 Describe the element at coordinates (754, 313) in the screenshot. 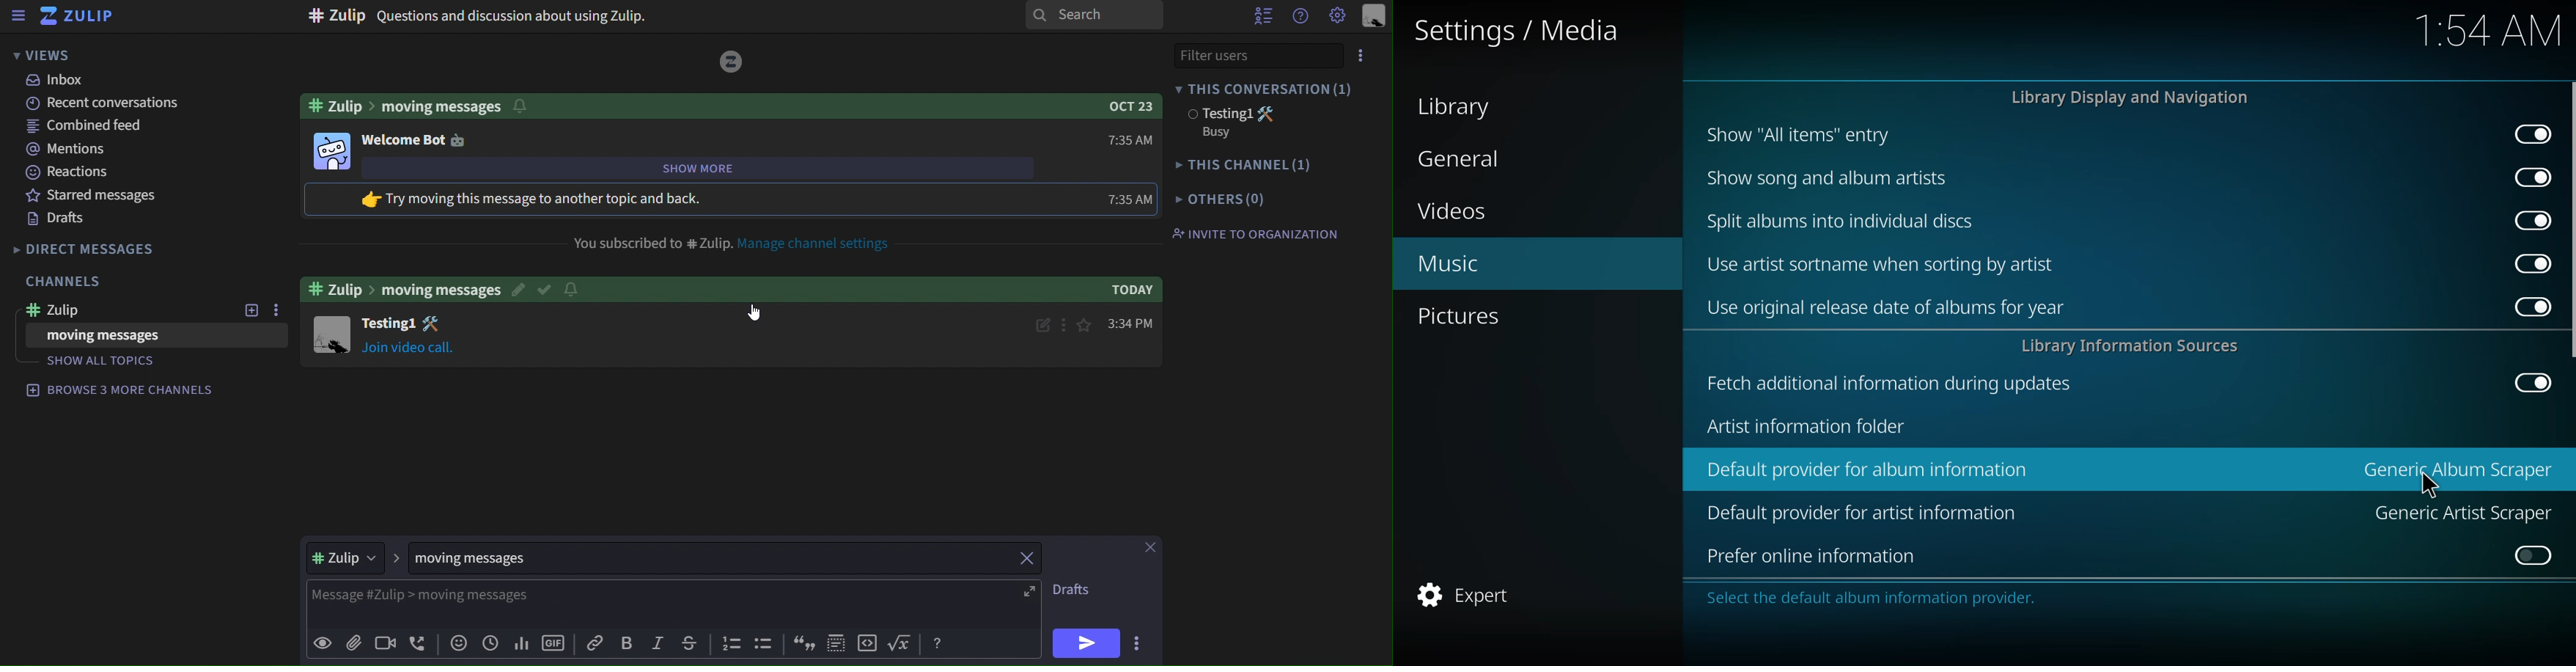

I see `Cursor` at that location.